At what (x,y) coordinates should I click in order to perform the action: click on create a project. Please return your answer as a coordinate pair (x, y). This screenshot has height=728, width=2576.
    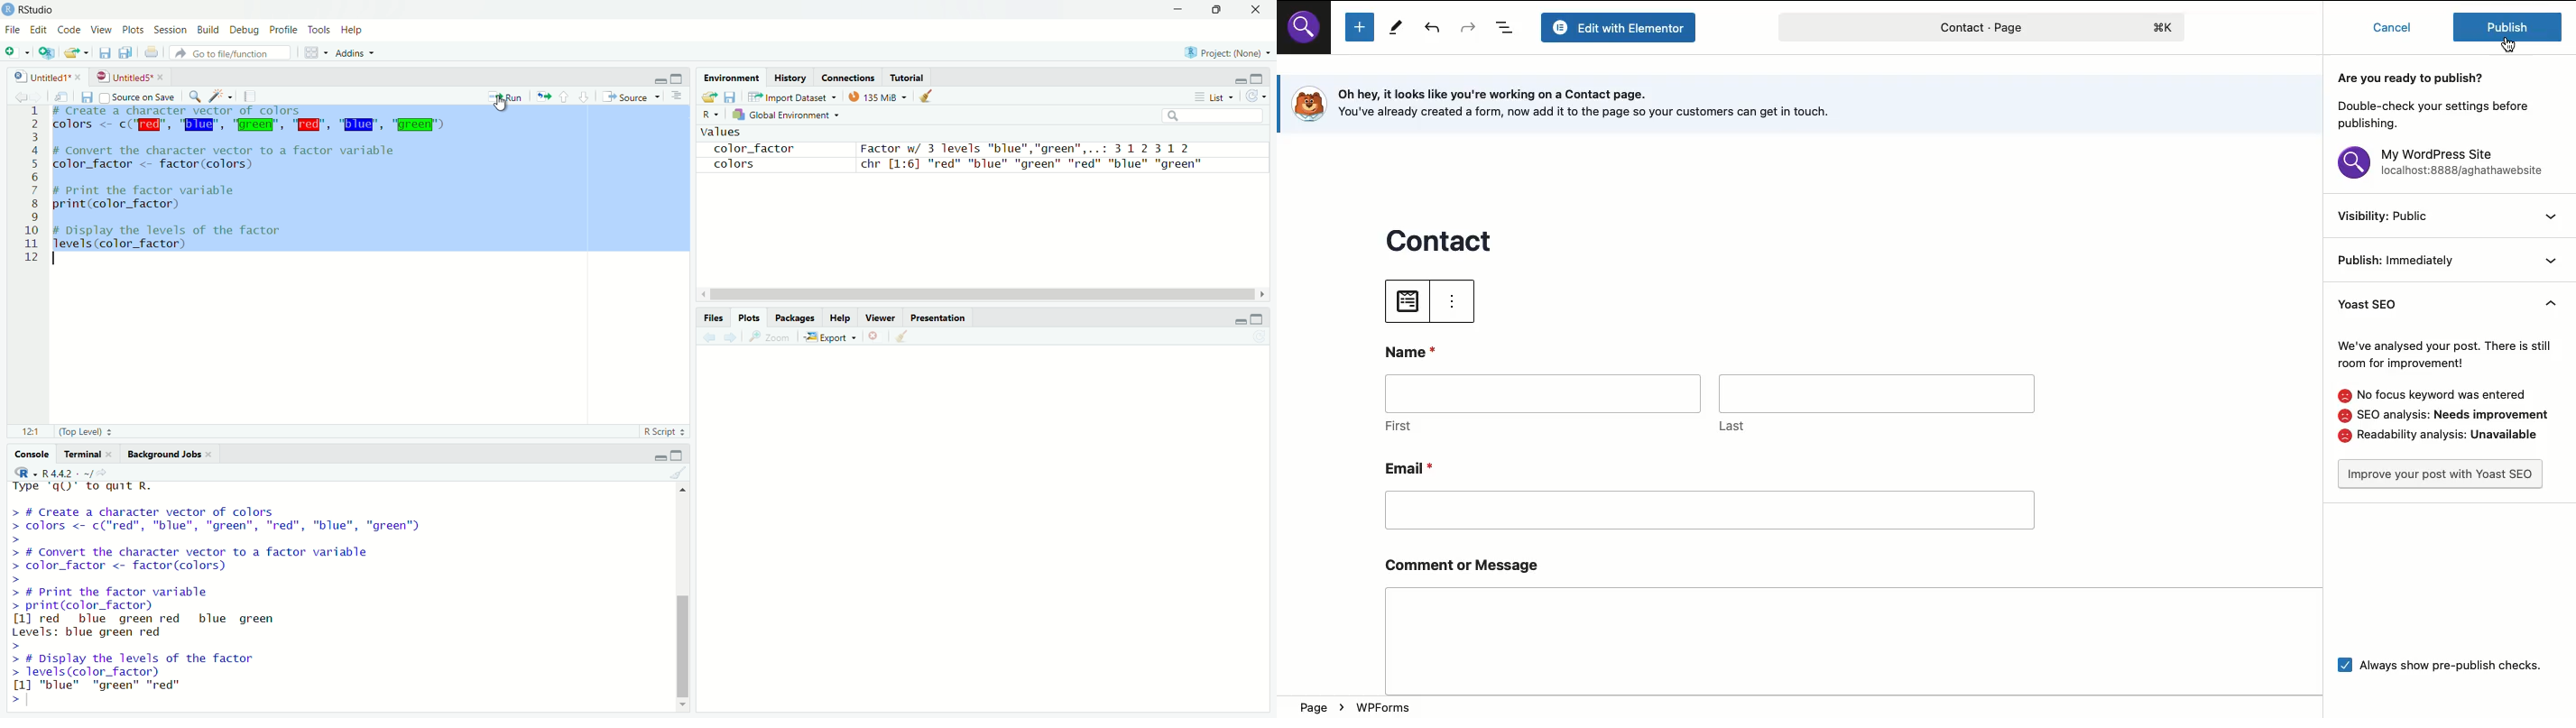
    Looking at the image, I should click on (50, 53).